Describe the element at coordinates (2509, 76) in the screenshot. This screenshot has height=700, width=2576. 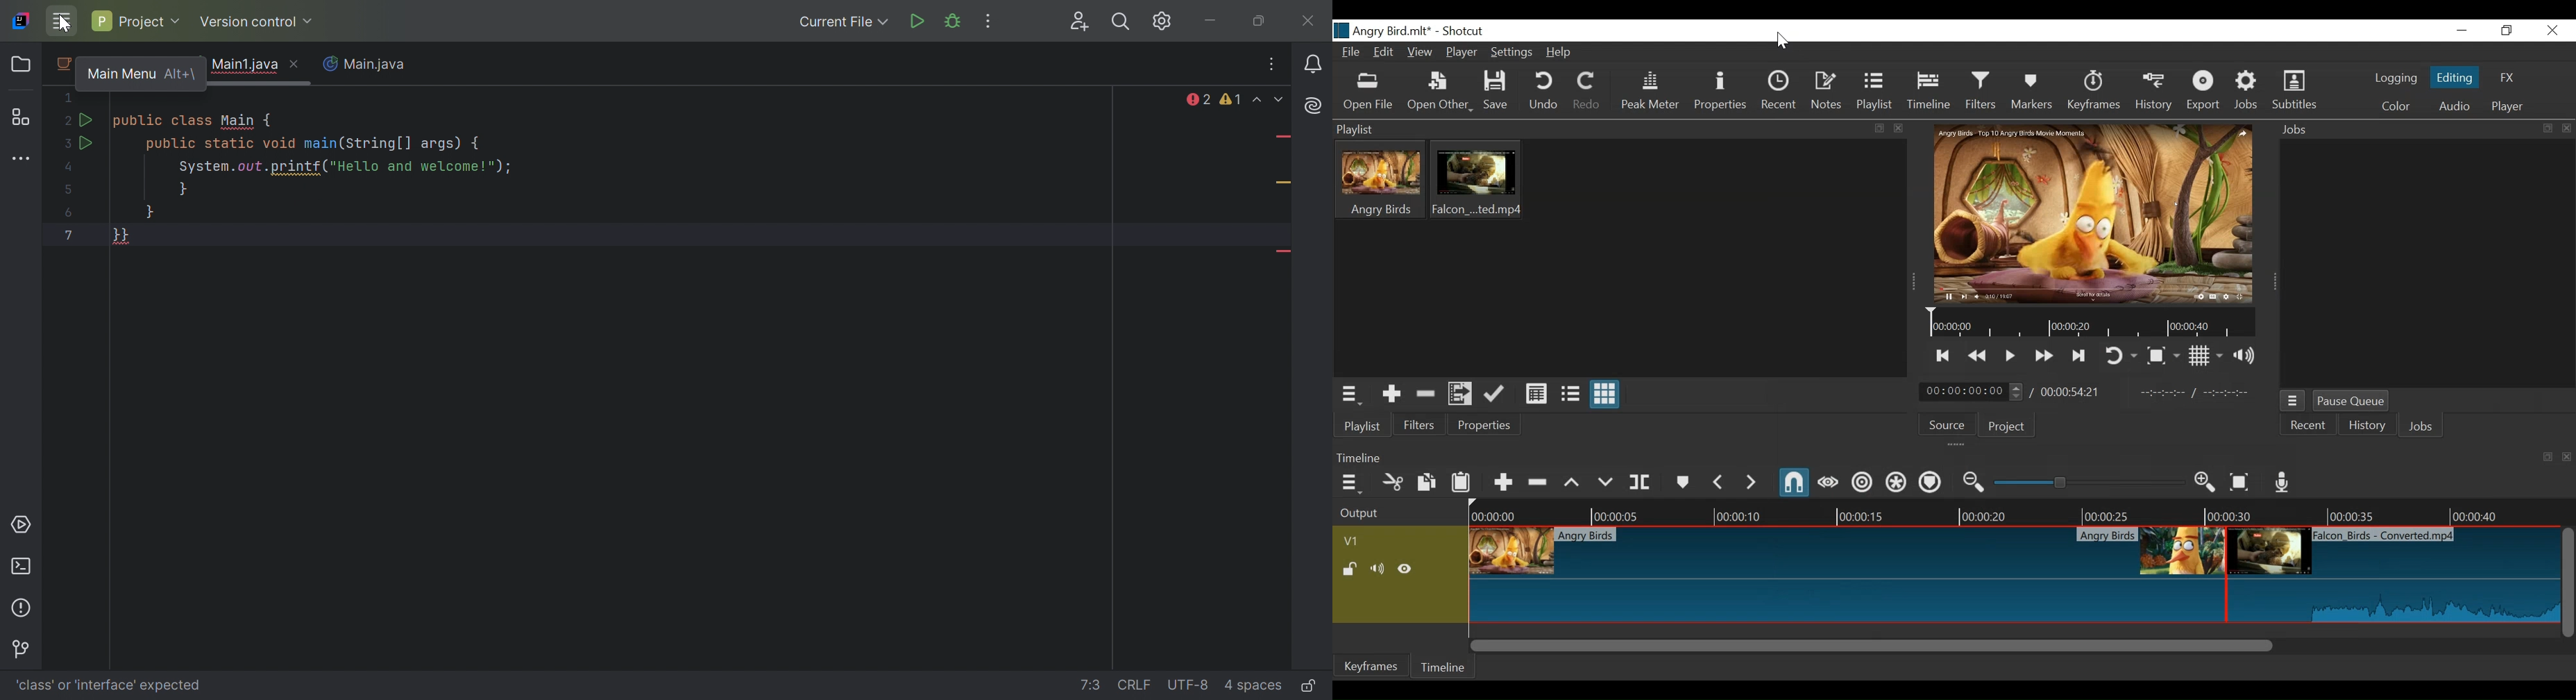
I see `FX` at that location.